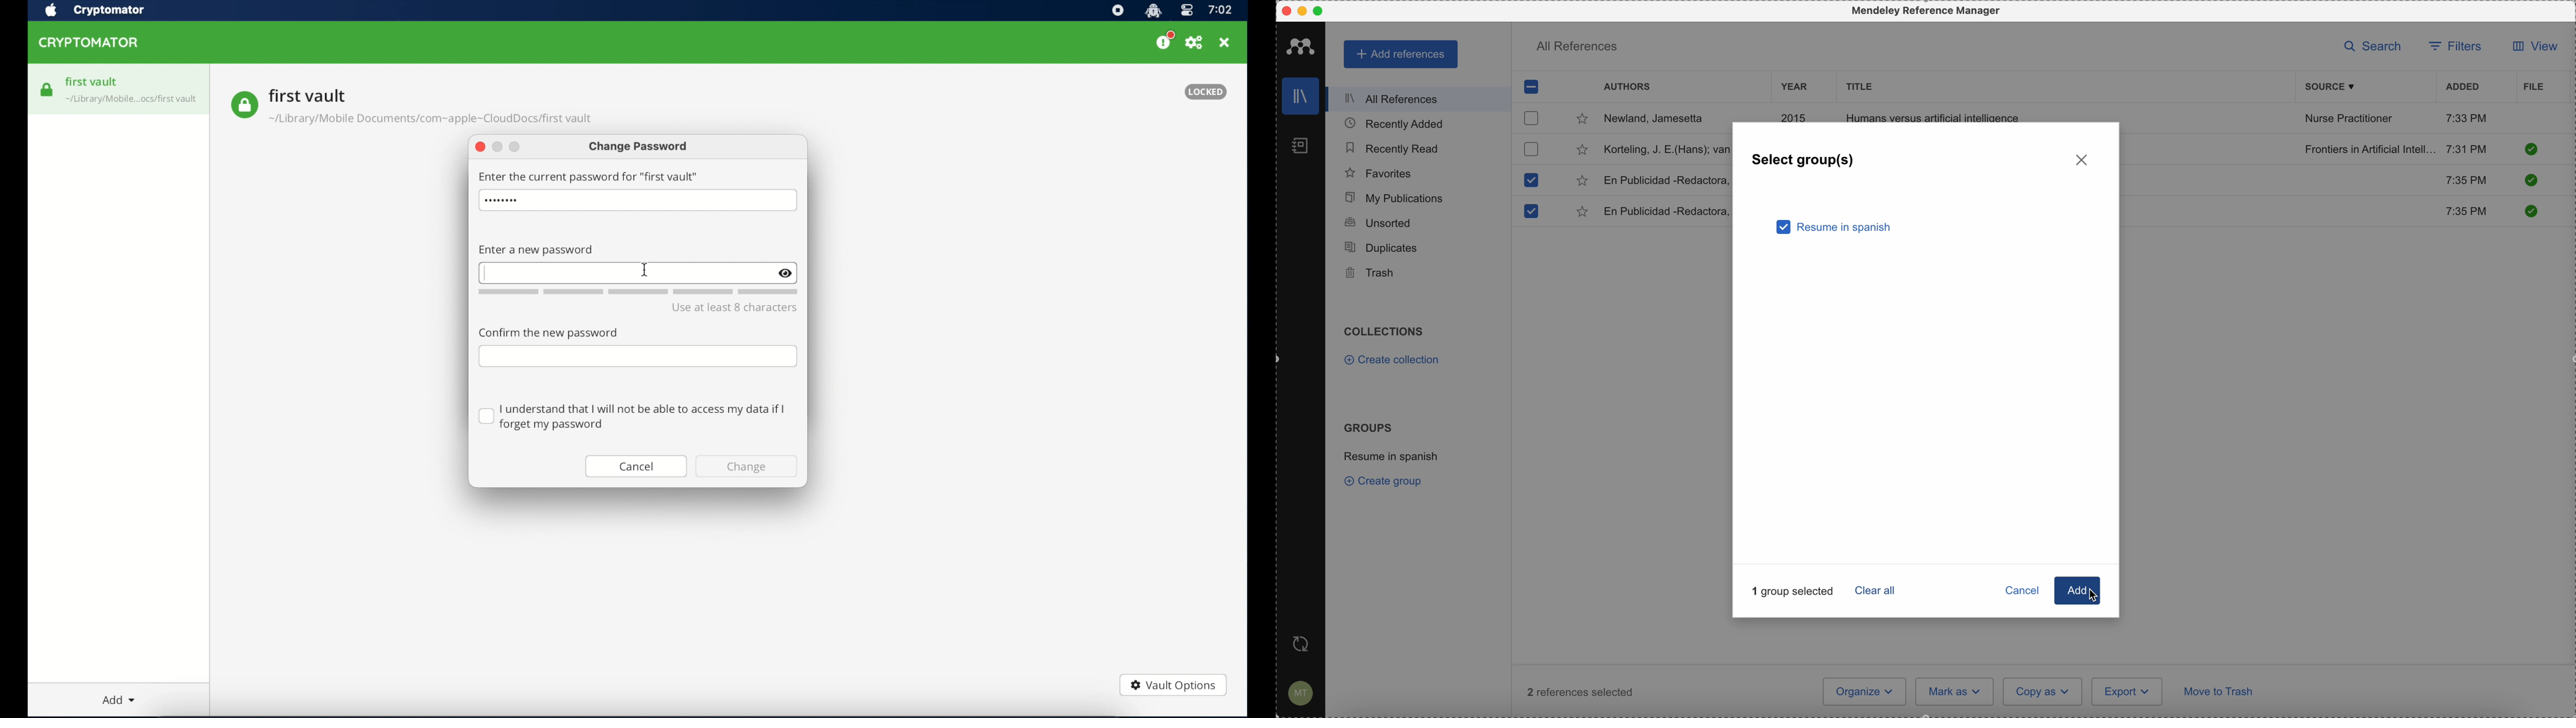 Image resolution: width=2576 pixels, height=728 pixels. What do you see at coordinates (47, 90) in the screenshot?
I see `vault icon` at bounding box center [47, 90].